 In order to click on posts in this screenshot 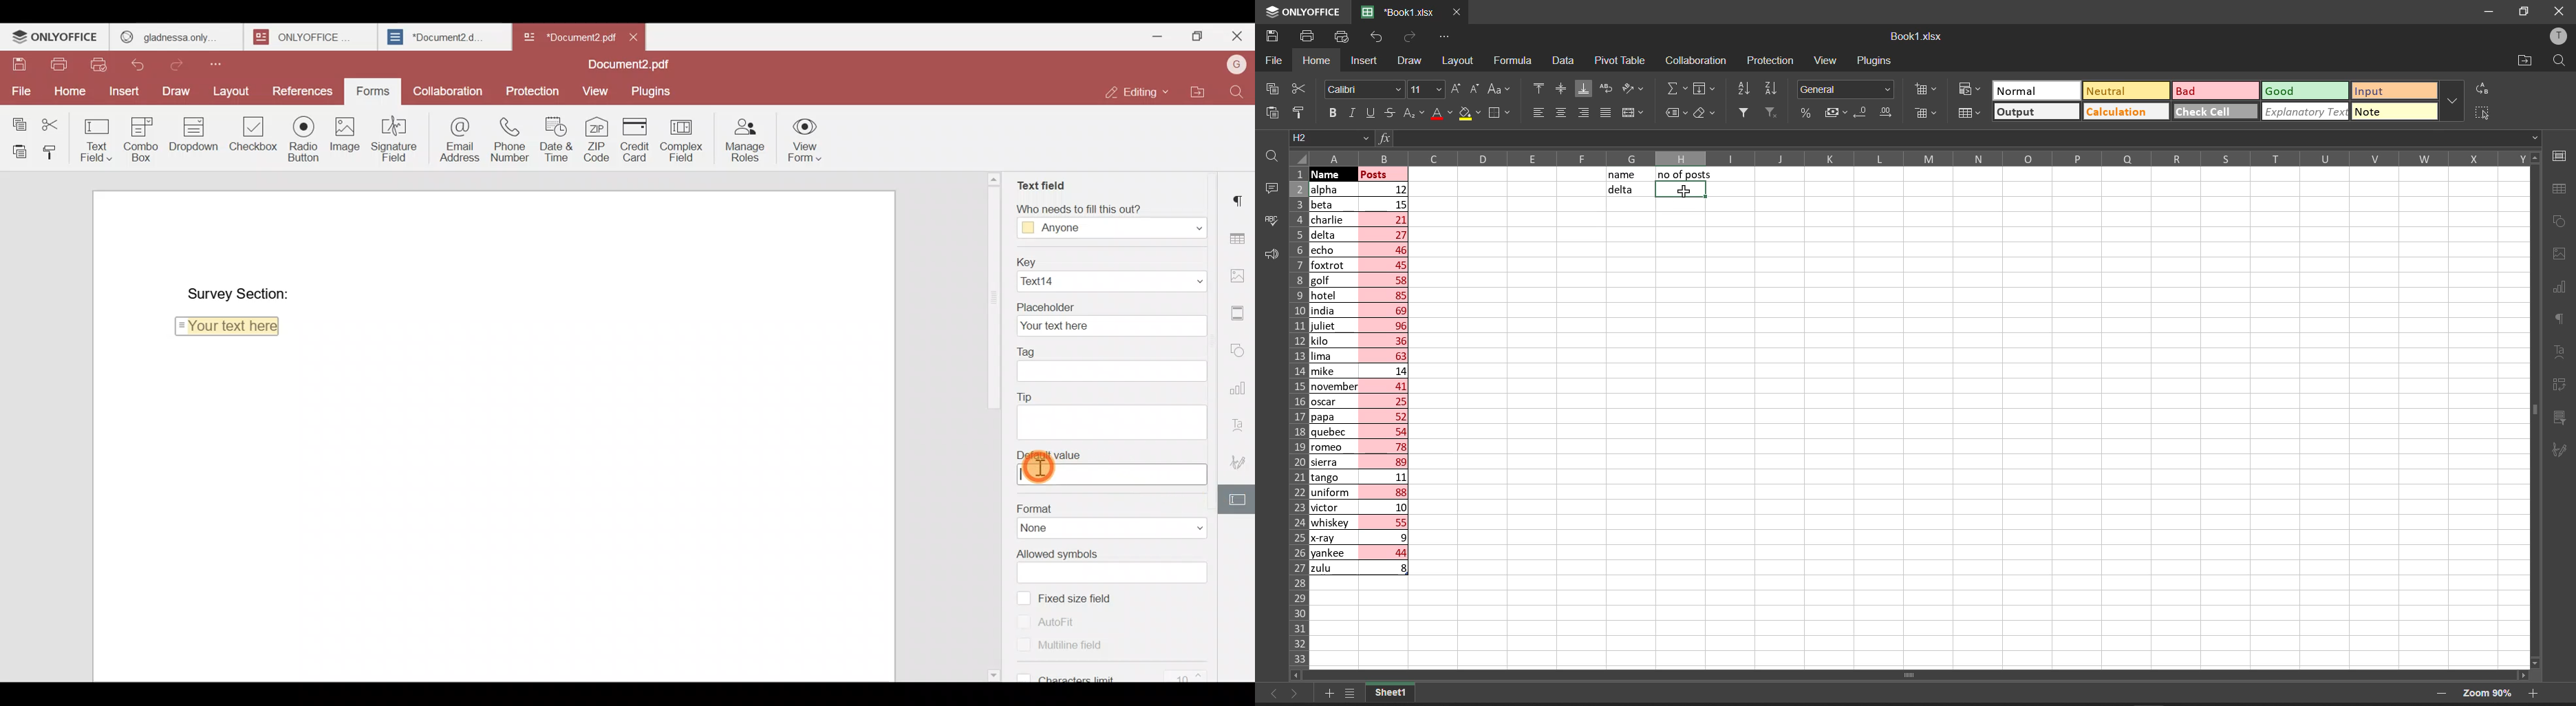, I will do `click(1385, 375)`.